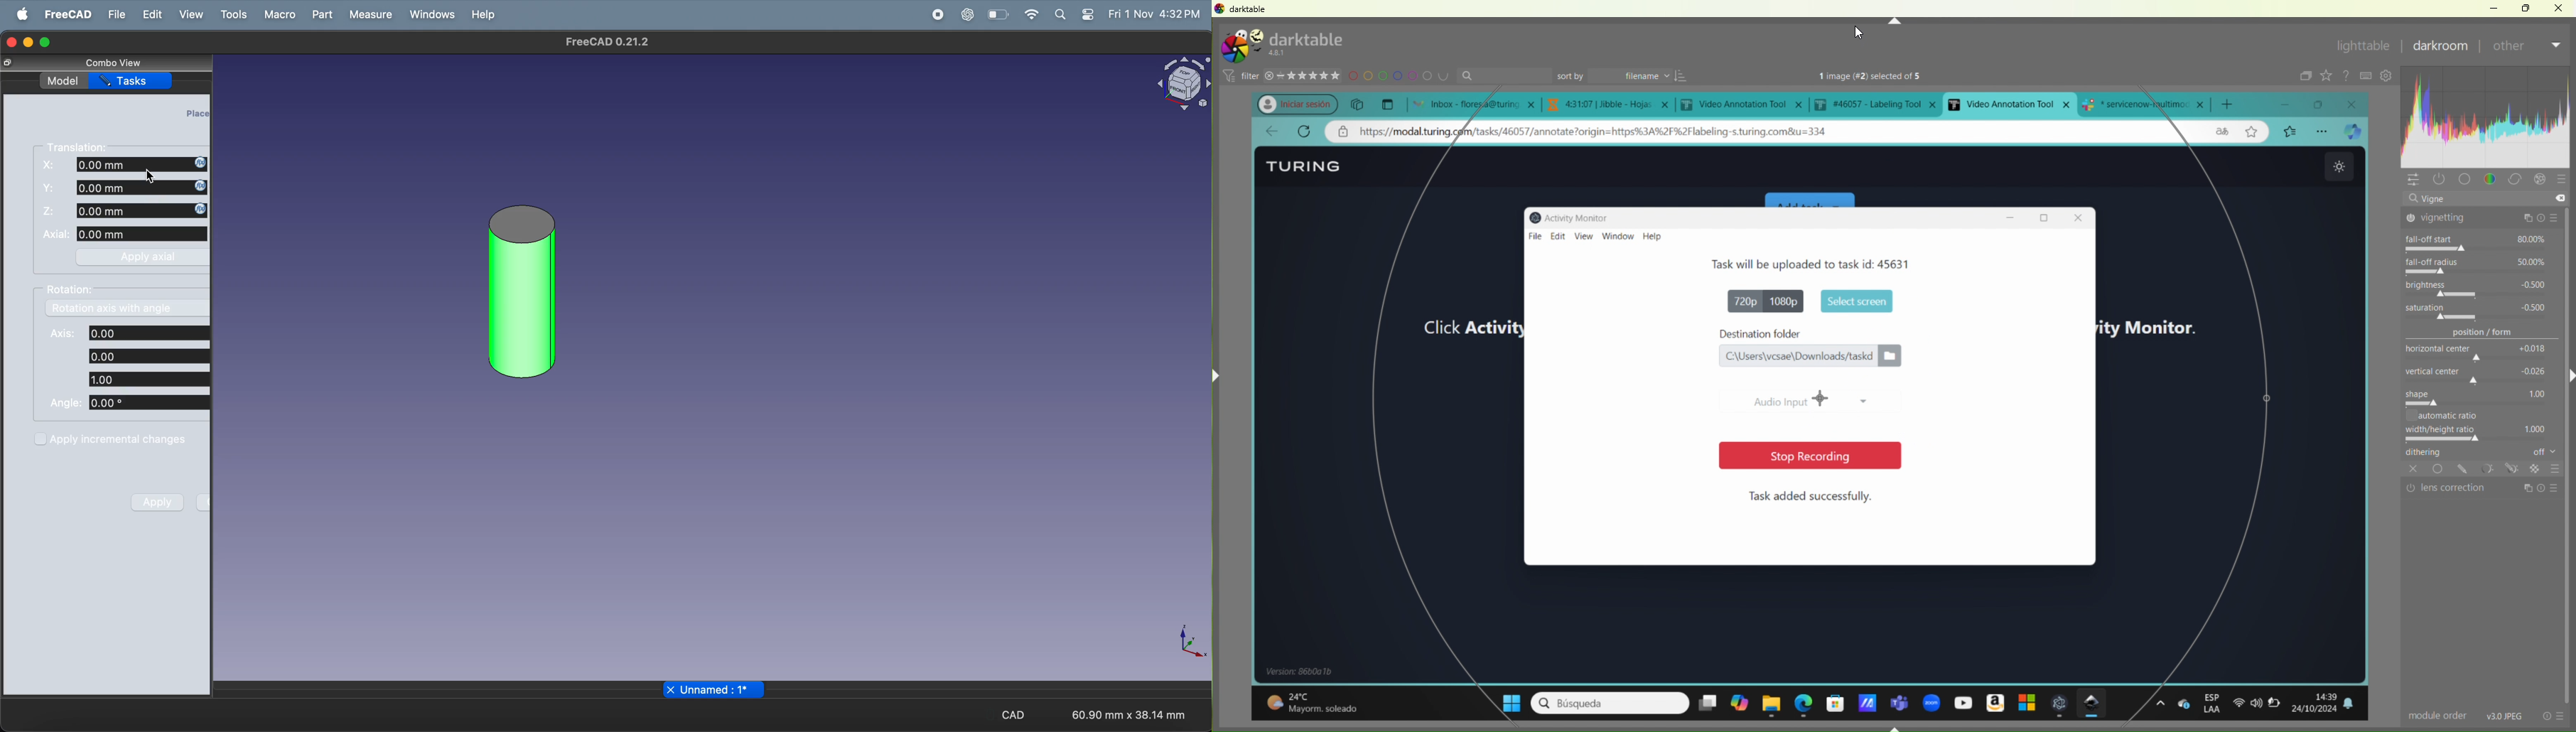 The width and height of the screenshot is (2576, 756). What do you see at coordinates (1458, 328) in the screenshot?
I see `click activity` at bounding box center [1458, 328].